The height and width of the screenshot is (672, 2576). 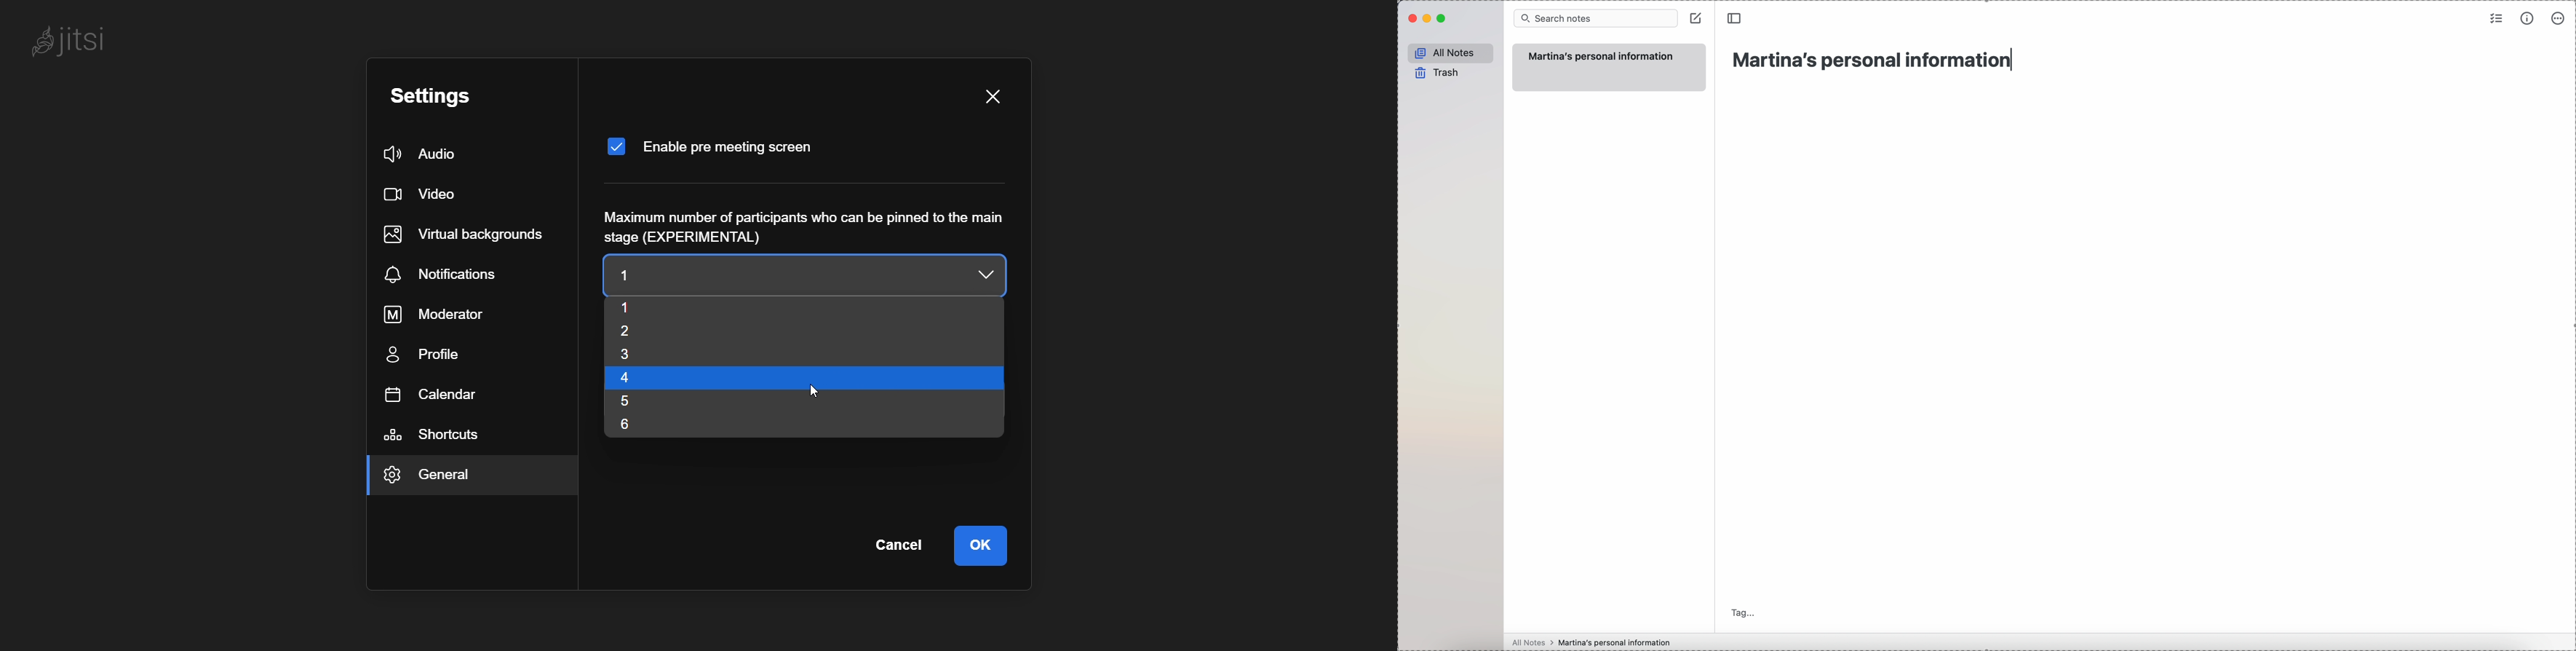 I want to click on close pane, so click(x=992, y=98).